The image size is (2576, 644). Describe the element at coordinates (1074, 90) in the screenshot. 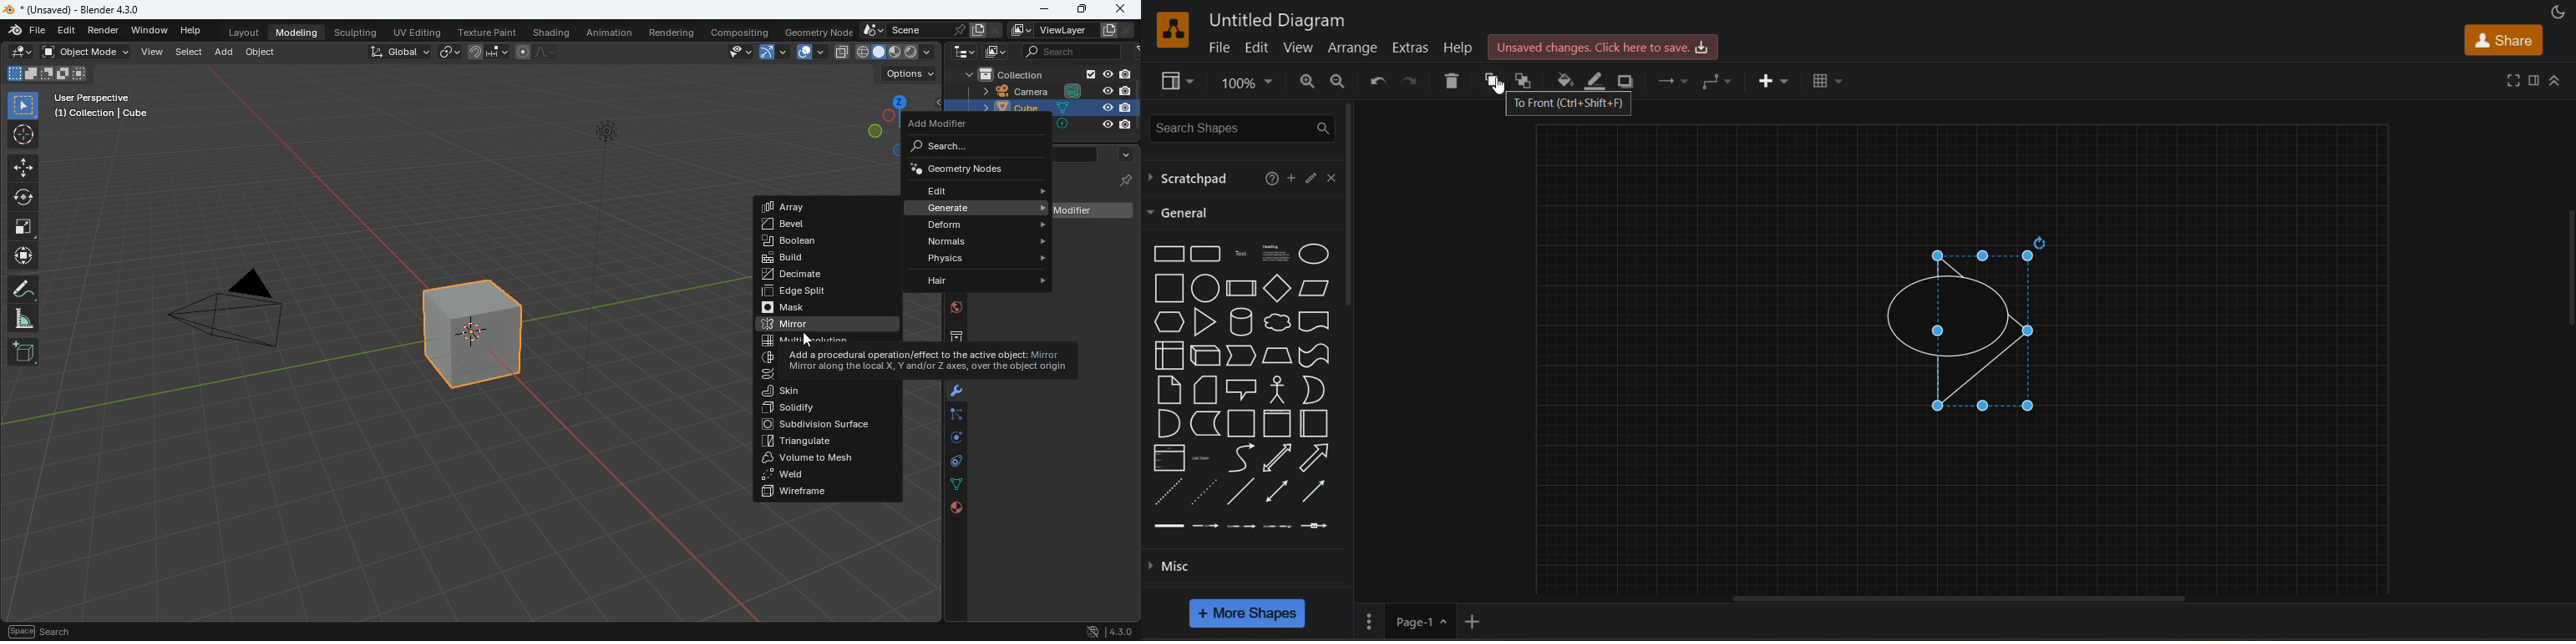

I see `` at that location.